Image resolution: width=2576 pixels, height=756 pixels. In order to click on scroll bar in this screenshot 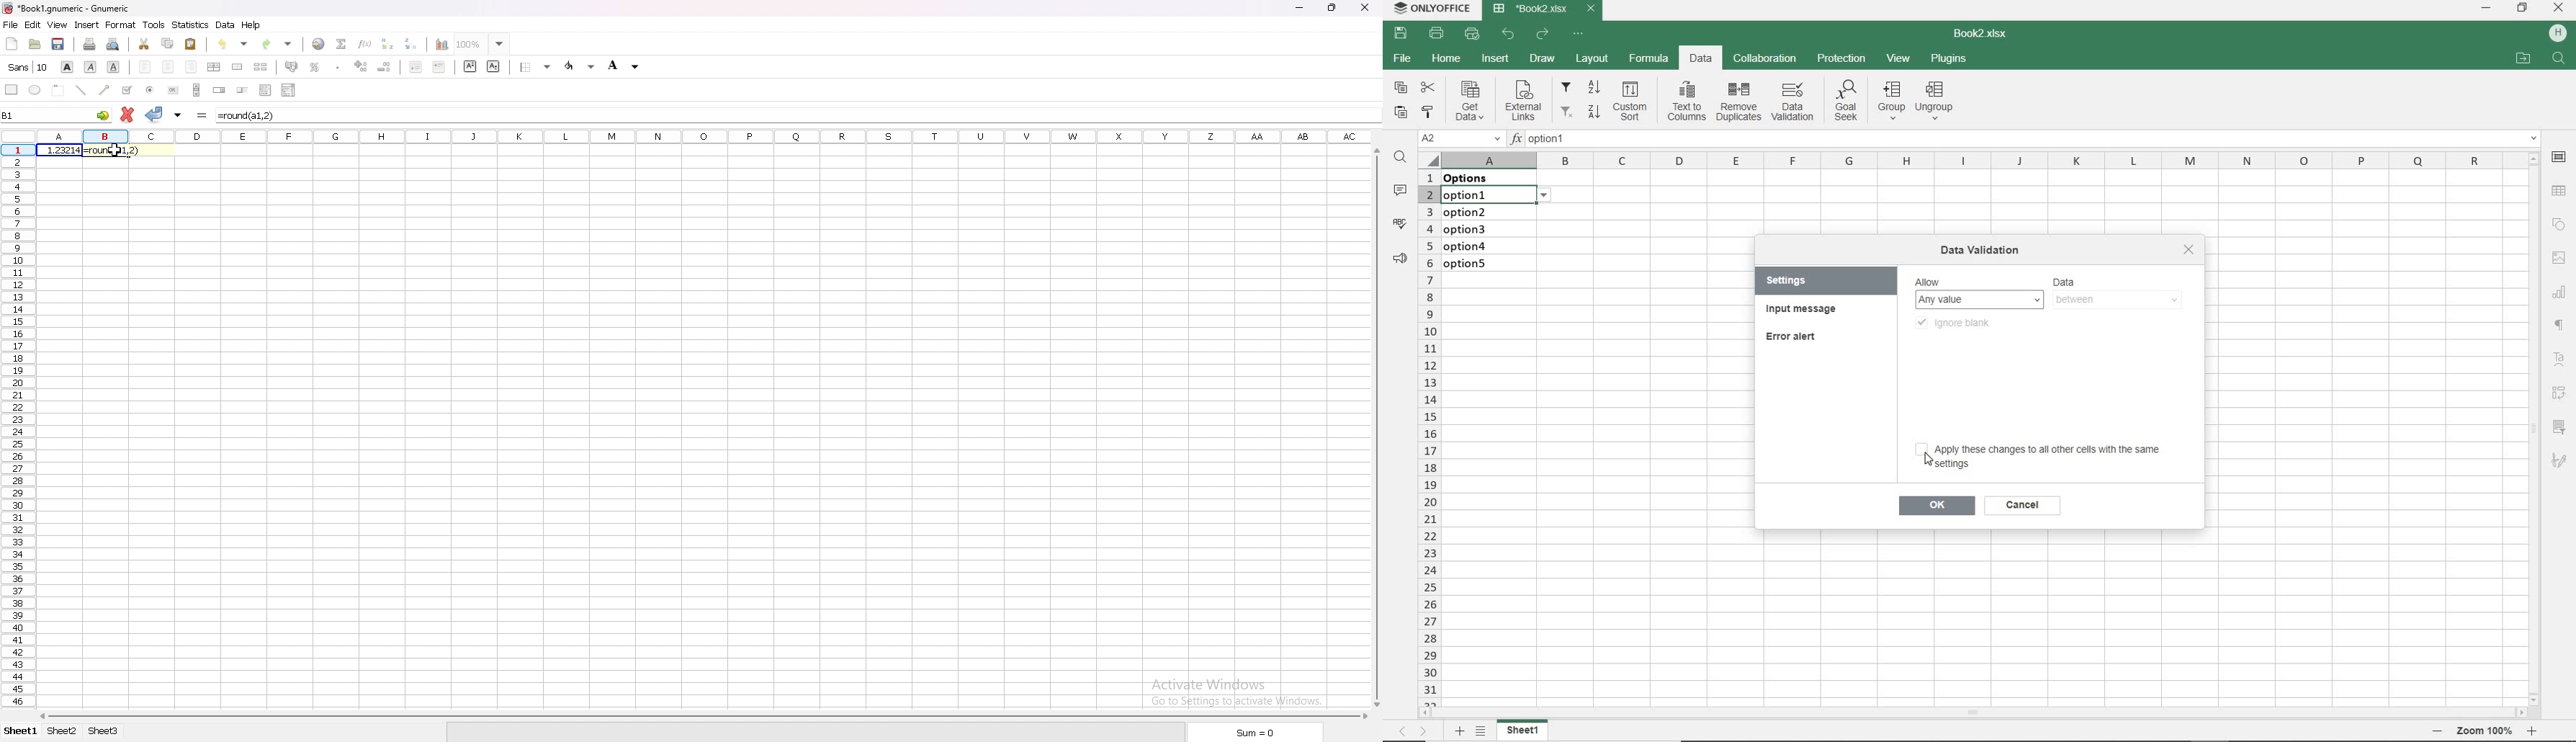, I will do `click(703, 716)`.